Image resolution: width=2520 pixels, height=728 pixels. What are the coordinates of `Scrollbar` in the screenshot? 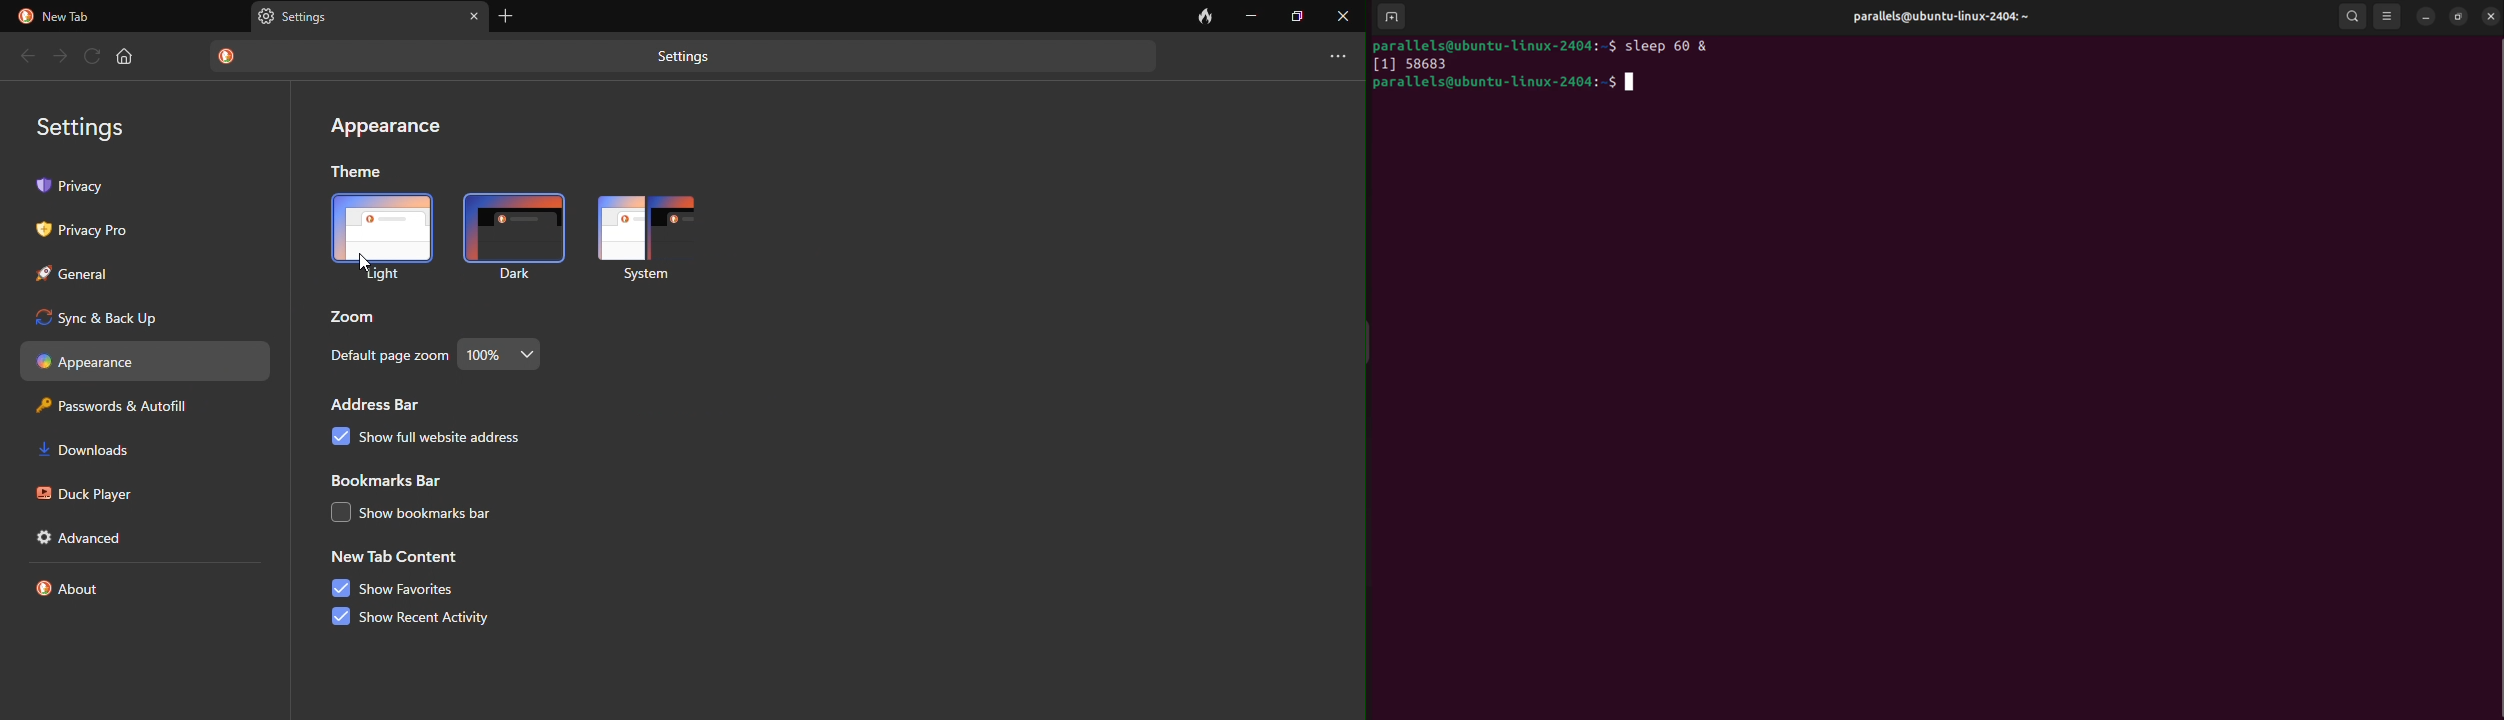 It's located at (2497, 382).